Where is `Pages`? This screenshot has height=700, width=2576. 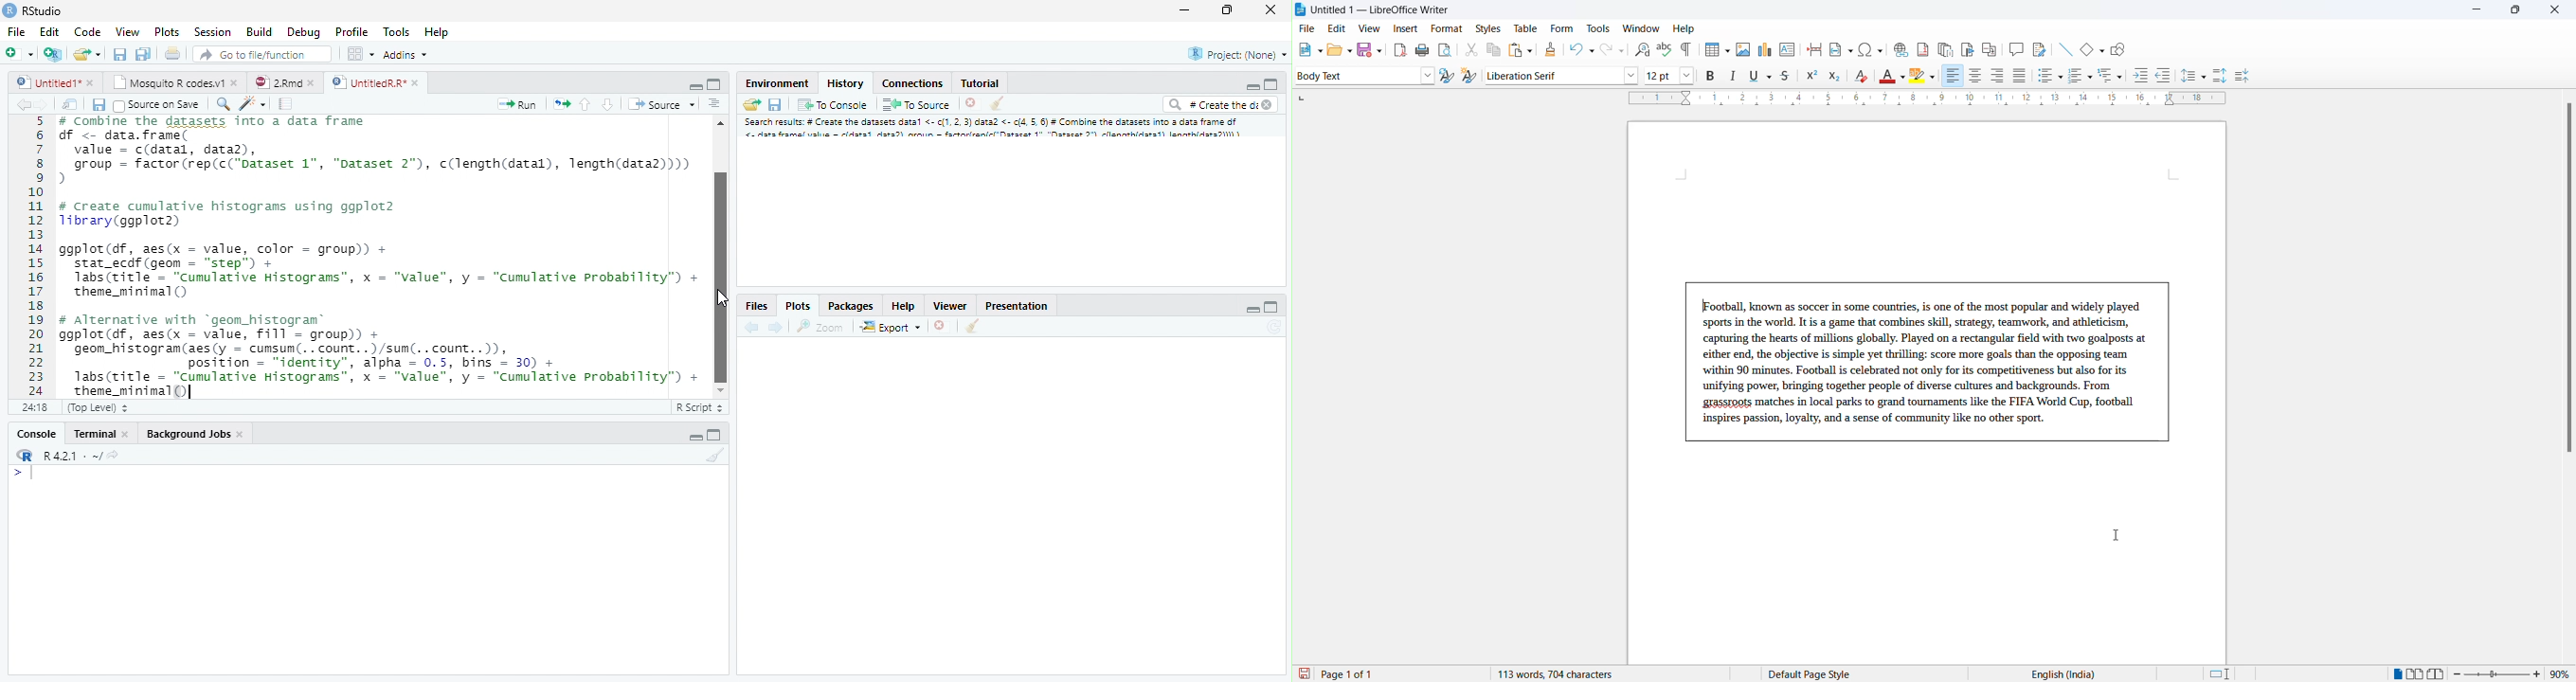
Pages is located at coordinates (562, 106).